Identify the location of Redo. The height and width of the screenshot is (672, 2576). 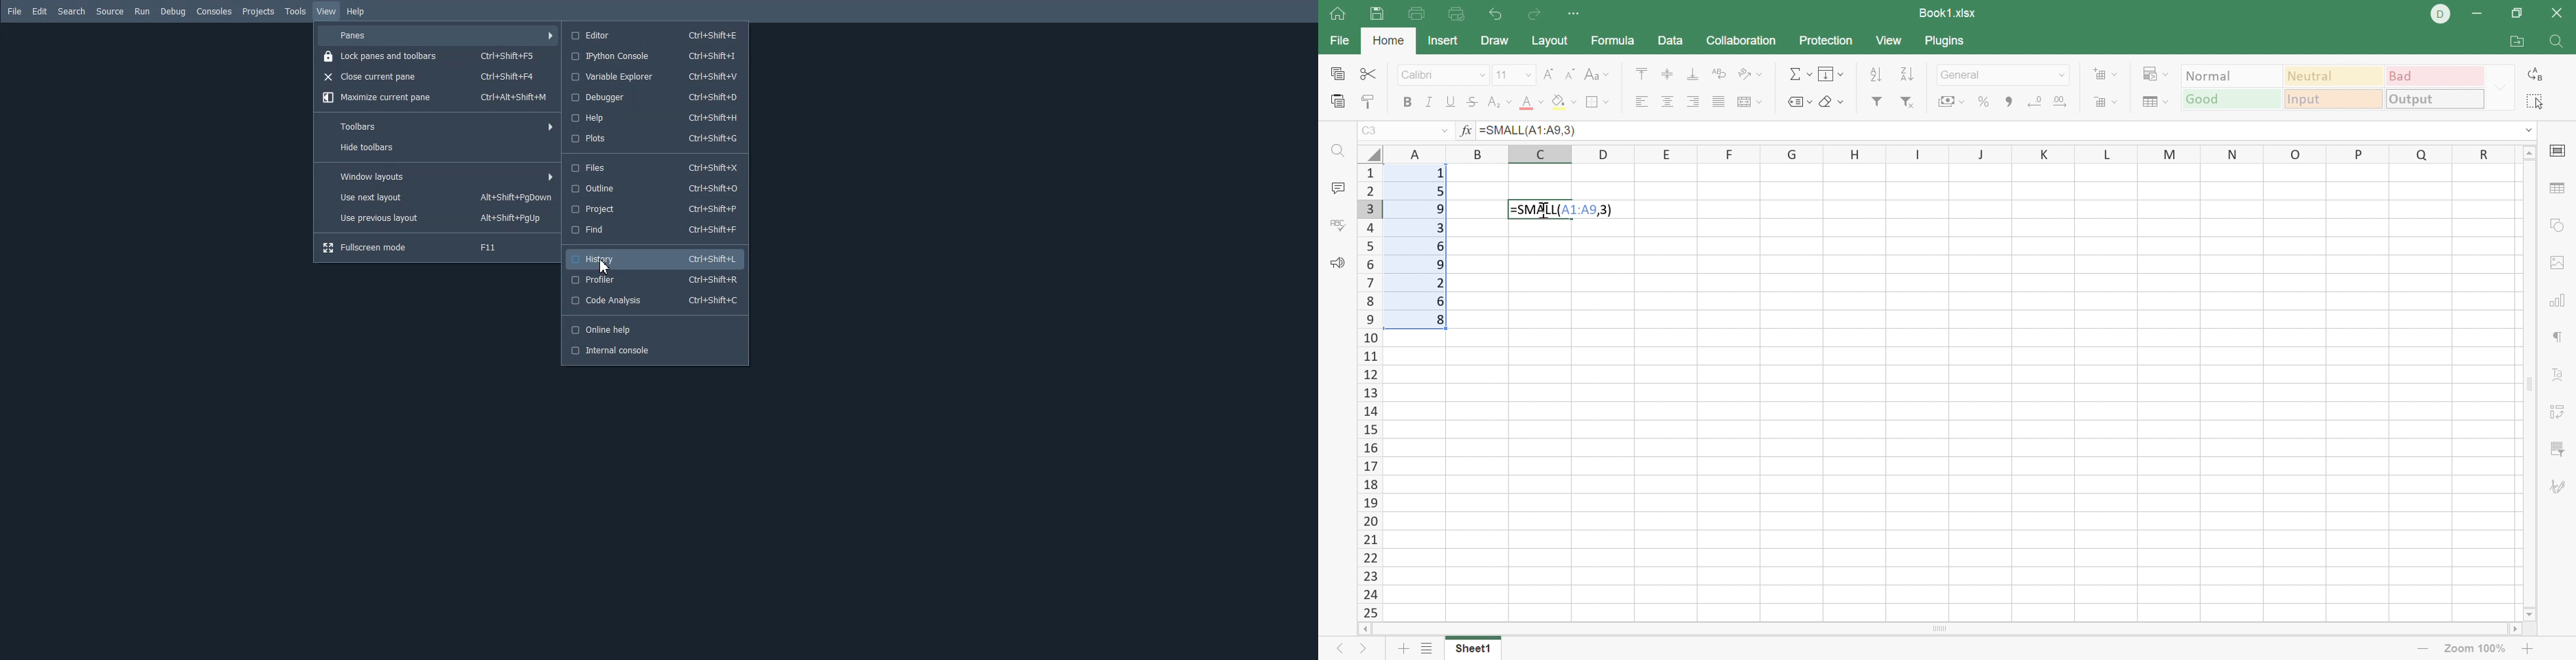
(1533, 15).